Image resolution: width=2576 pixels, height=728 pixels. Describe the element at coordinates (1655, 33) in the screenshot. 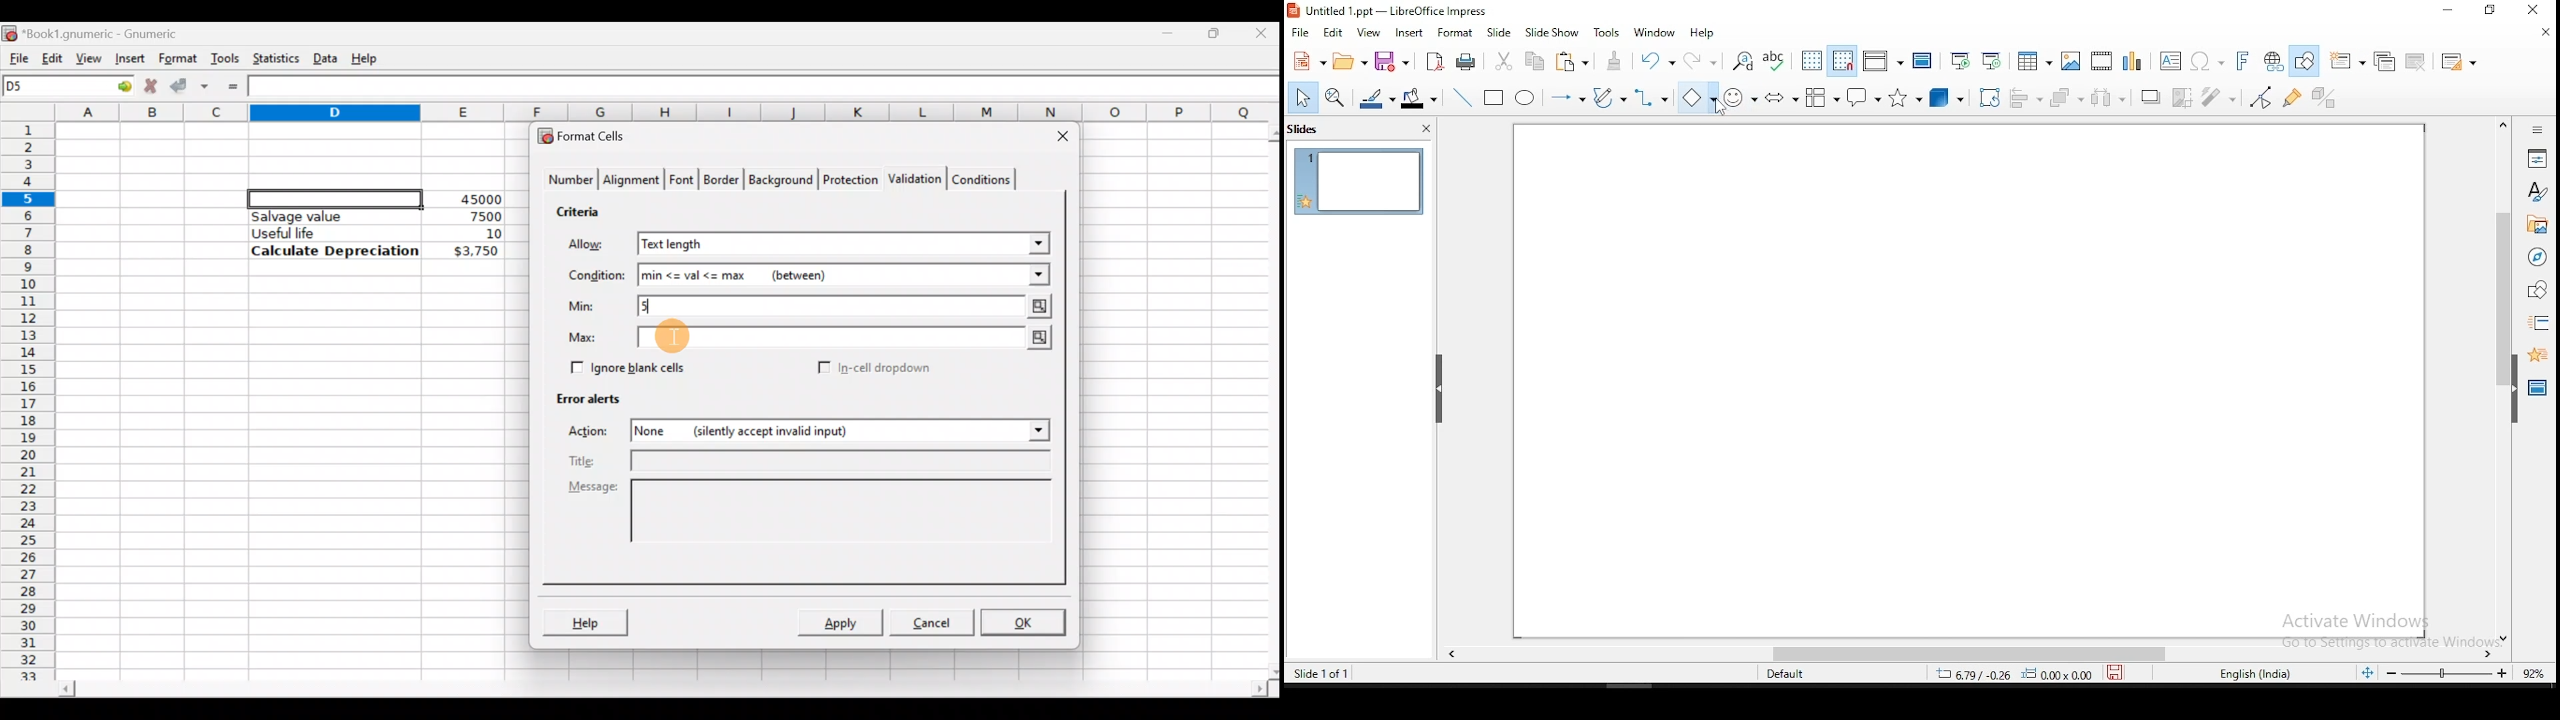

I see `window` at that location.